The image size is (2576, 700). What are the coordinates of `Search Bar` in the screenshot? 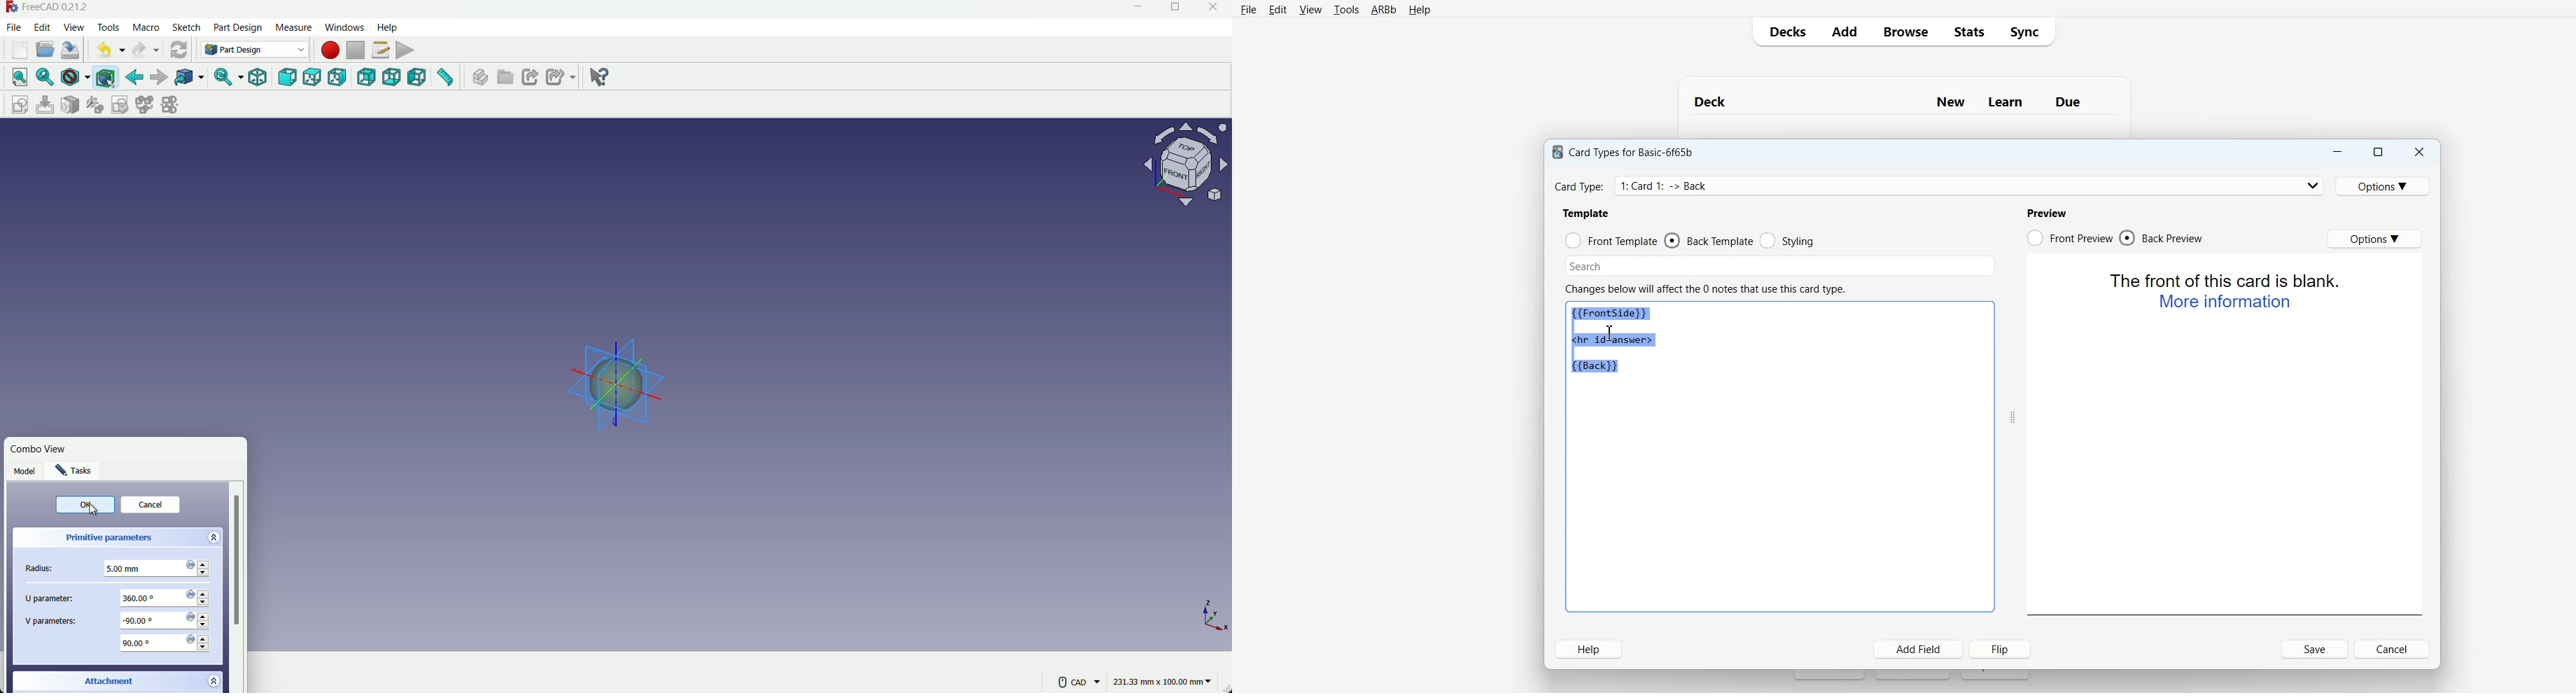 It's located at (1777, 265).